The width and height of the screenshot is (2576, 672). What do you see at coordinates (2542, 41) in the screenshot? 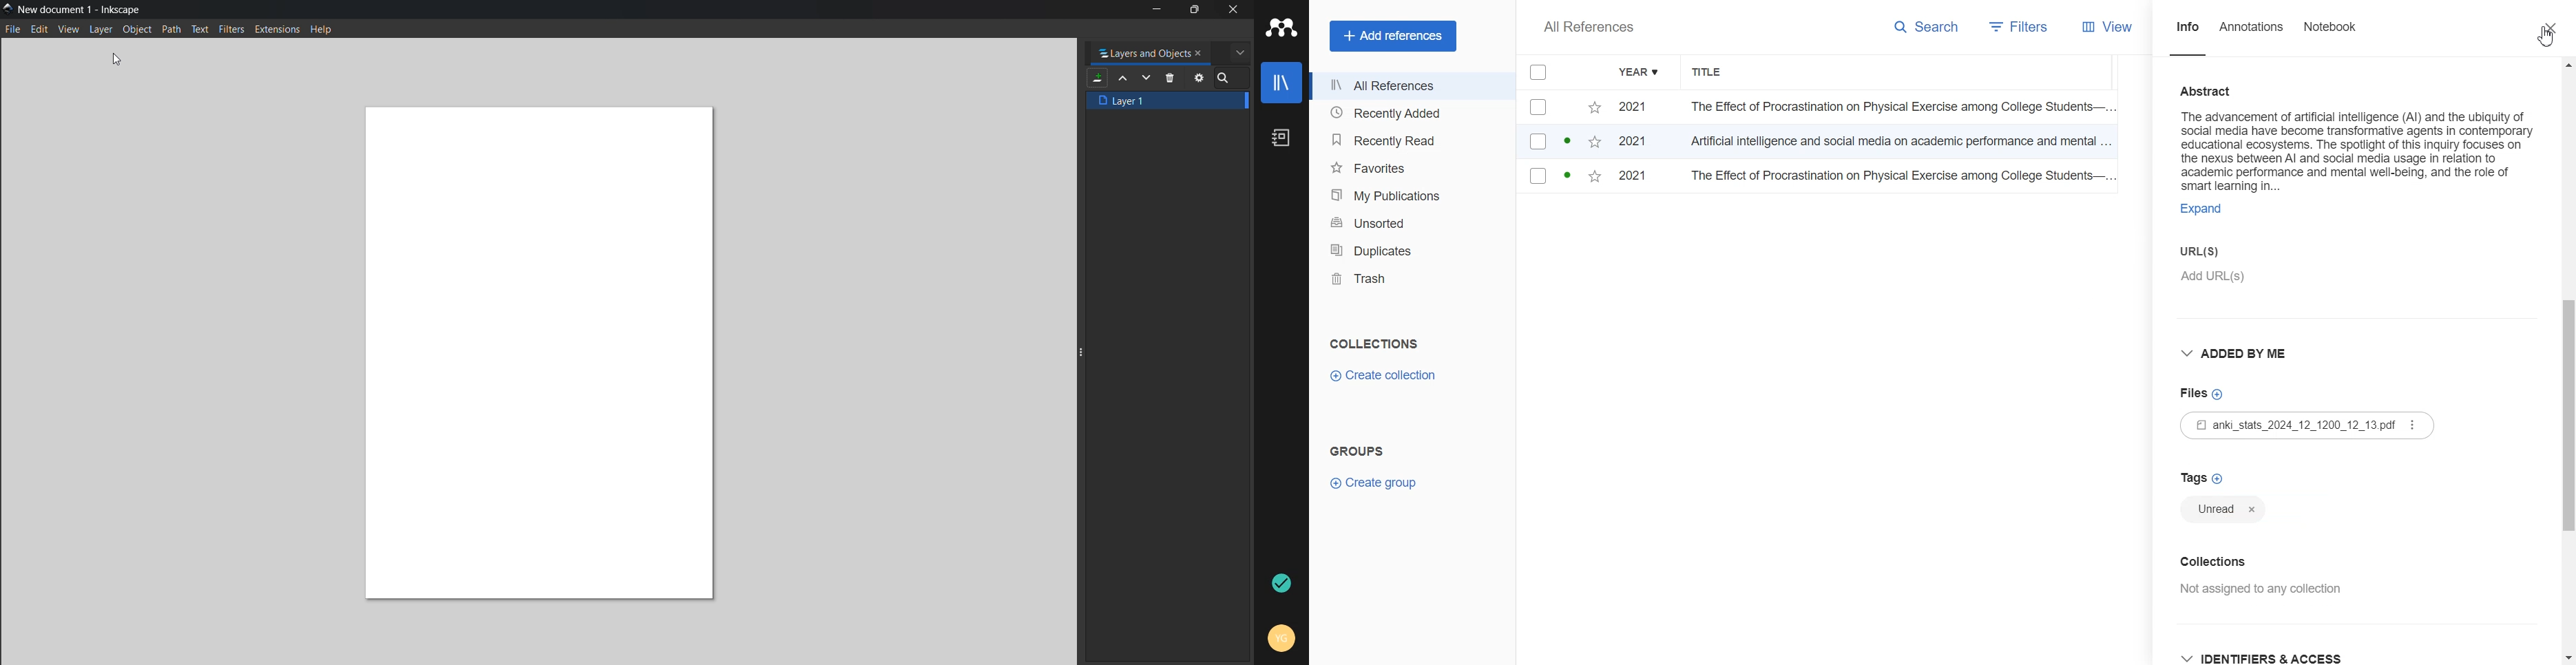
I see `Cursor` at bounding box center [2542, 41].